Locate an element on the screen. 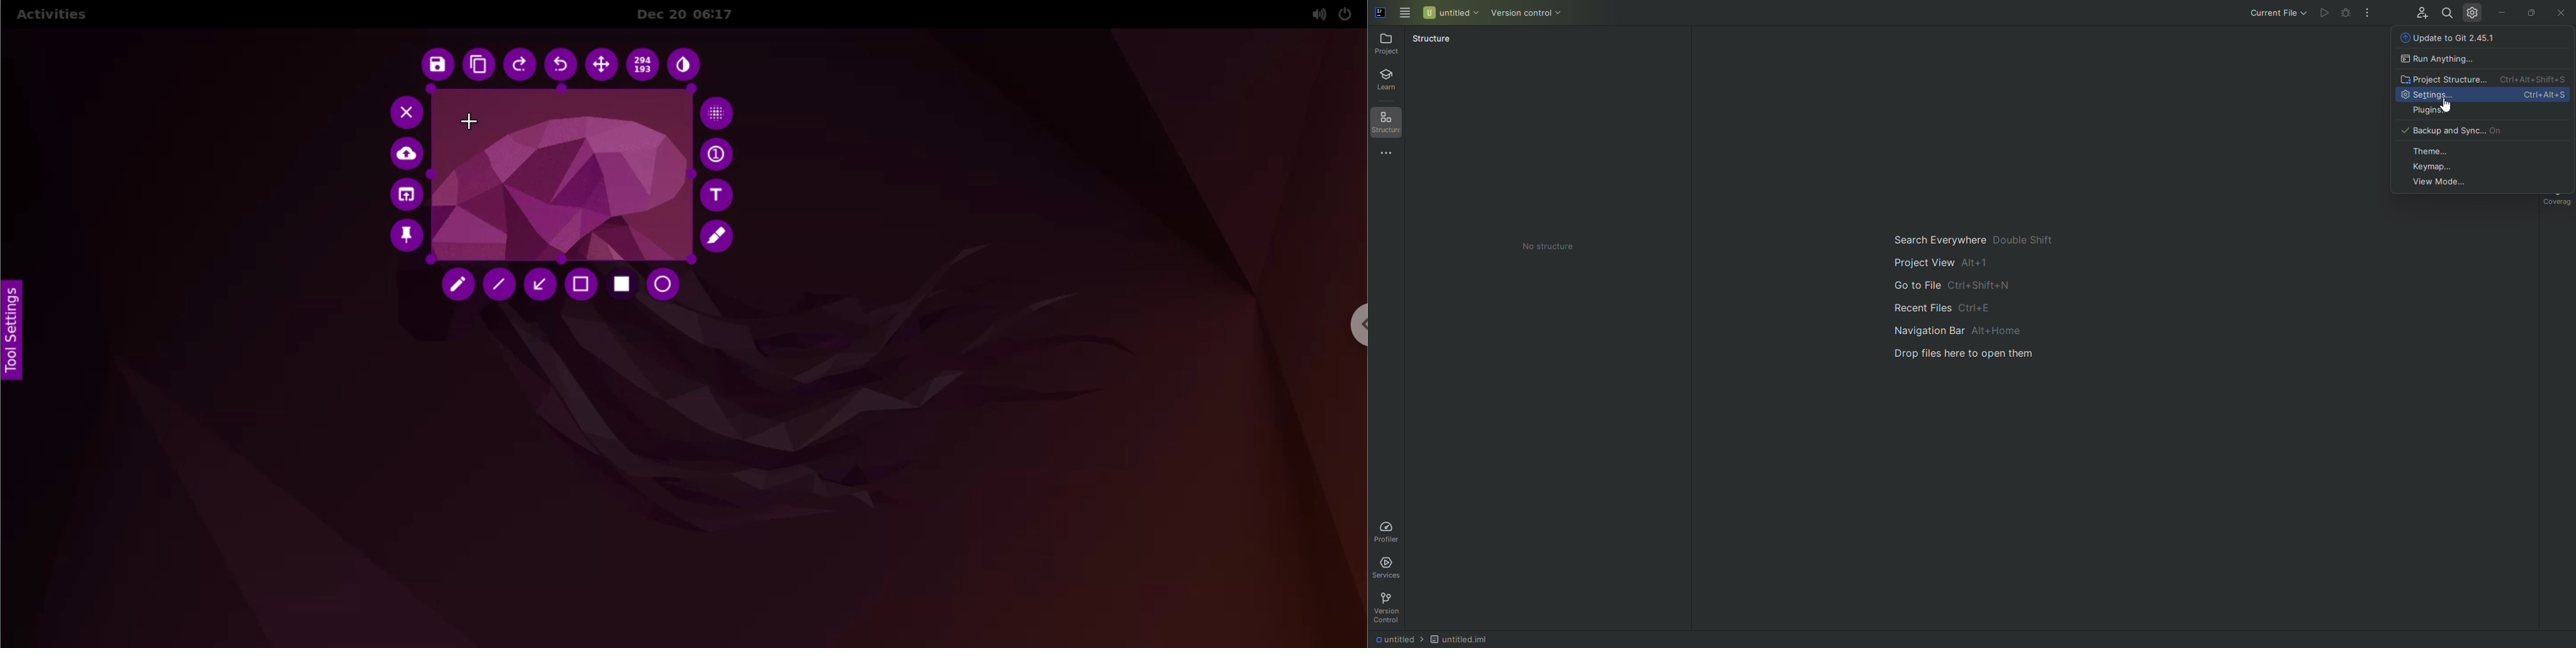 Image resolution: width=2576 pixels, height=672 pixels. sound options is located at coordinates (1315, 14).